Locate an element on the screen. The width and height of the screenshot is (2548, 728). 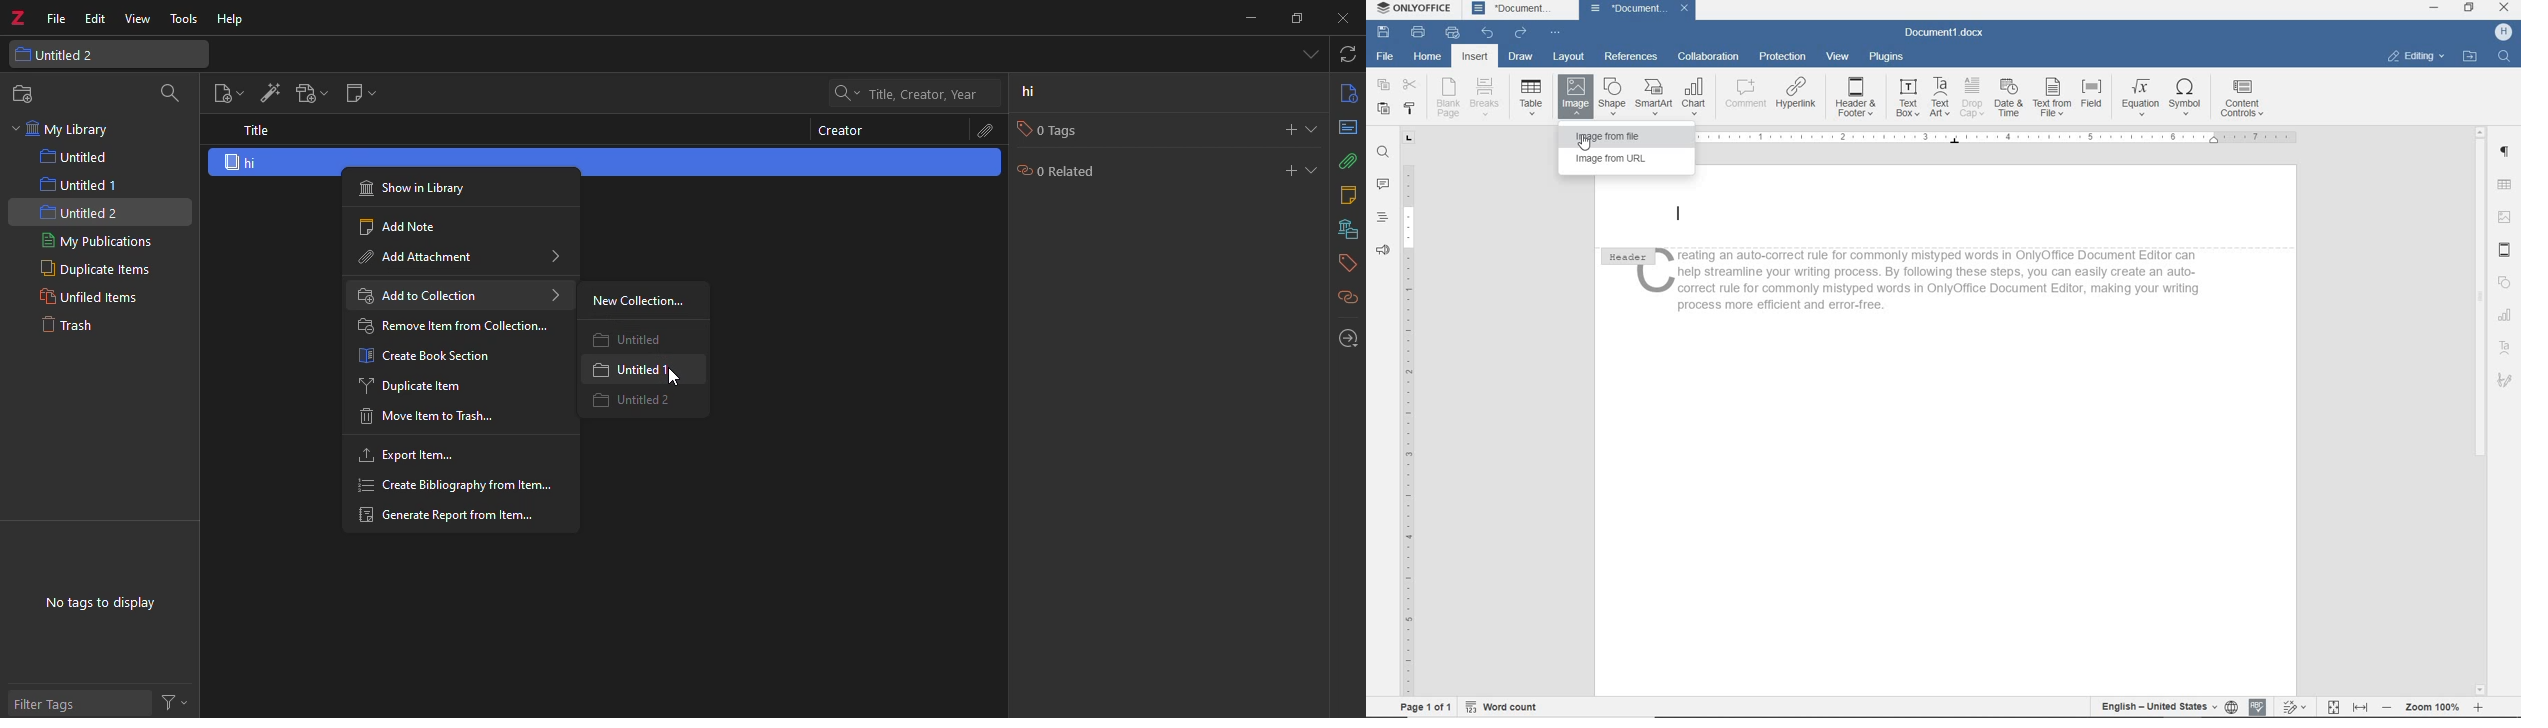
IMAGE FROM FILE is located at coordinates (1622, 137).